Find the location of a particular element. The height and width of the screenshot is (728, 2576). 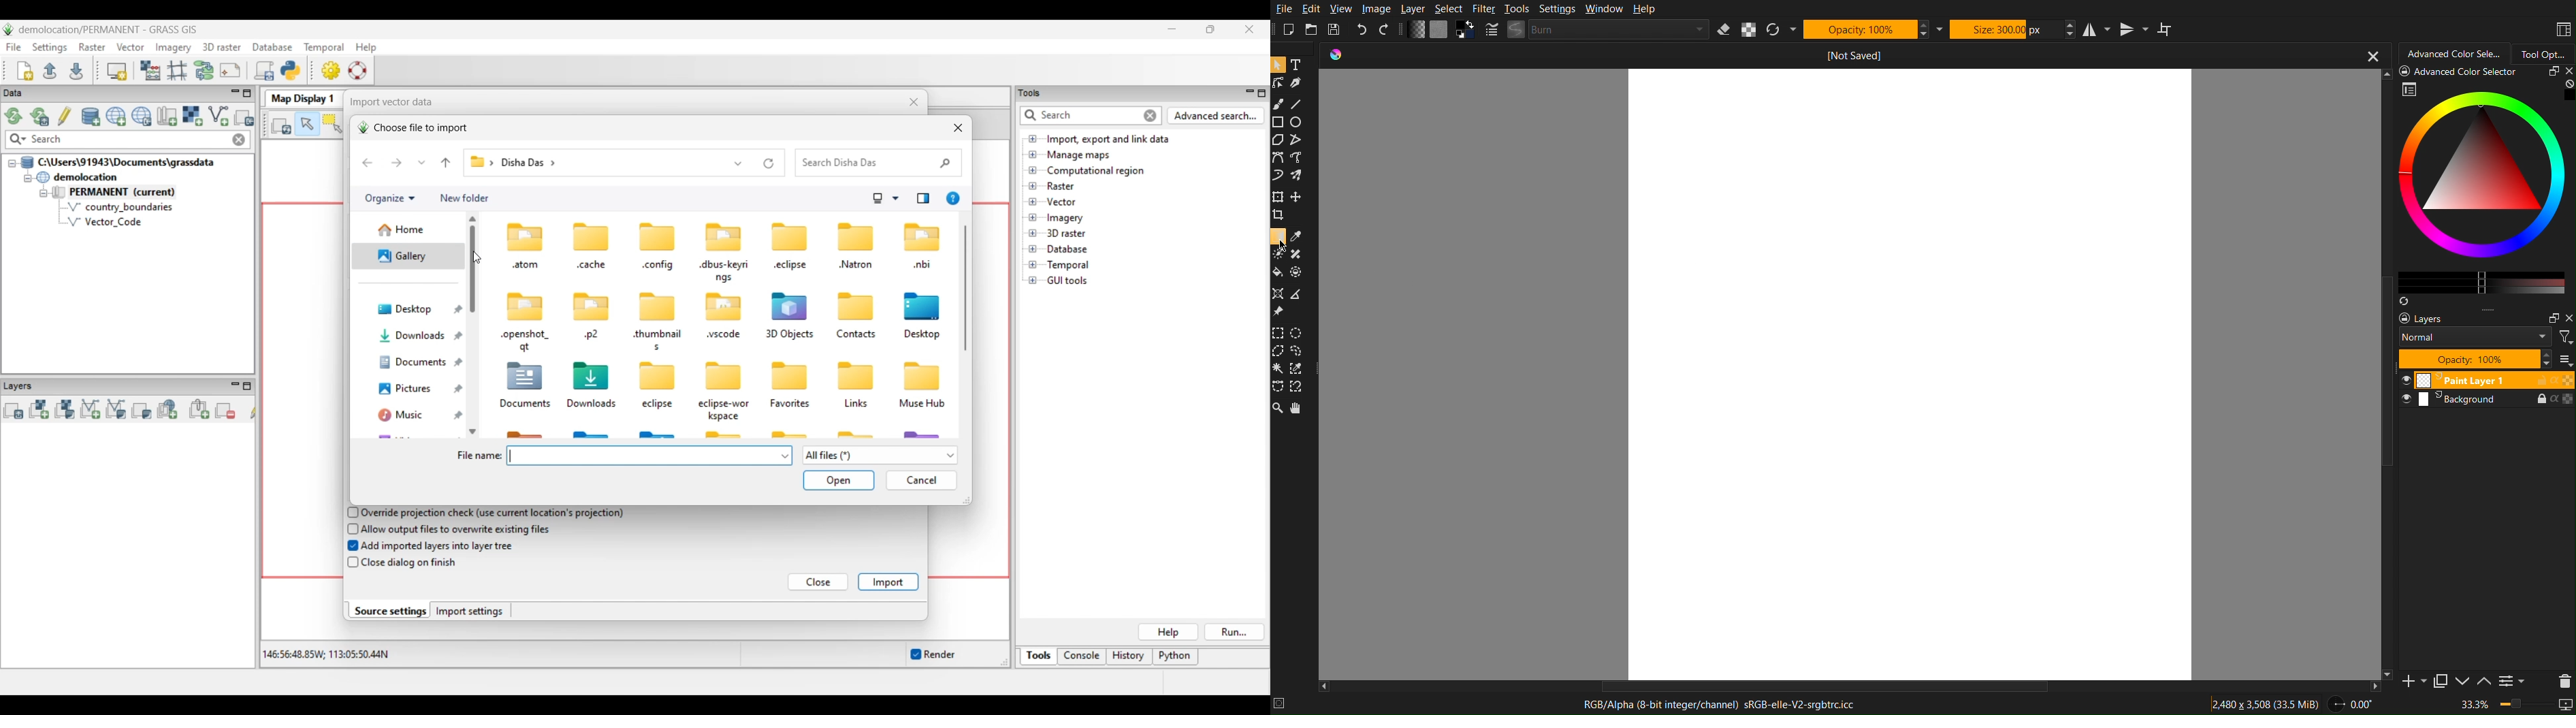

Import vector data is located at coordinates (396, 102).